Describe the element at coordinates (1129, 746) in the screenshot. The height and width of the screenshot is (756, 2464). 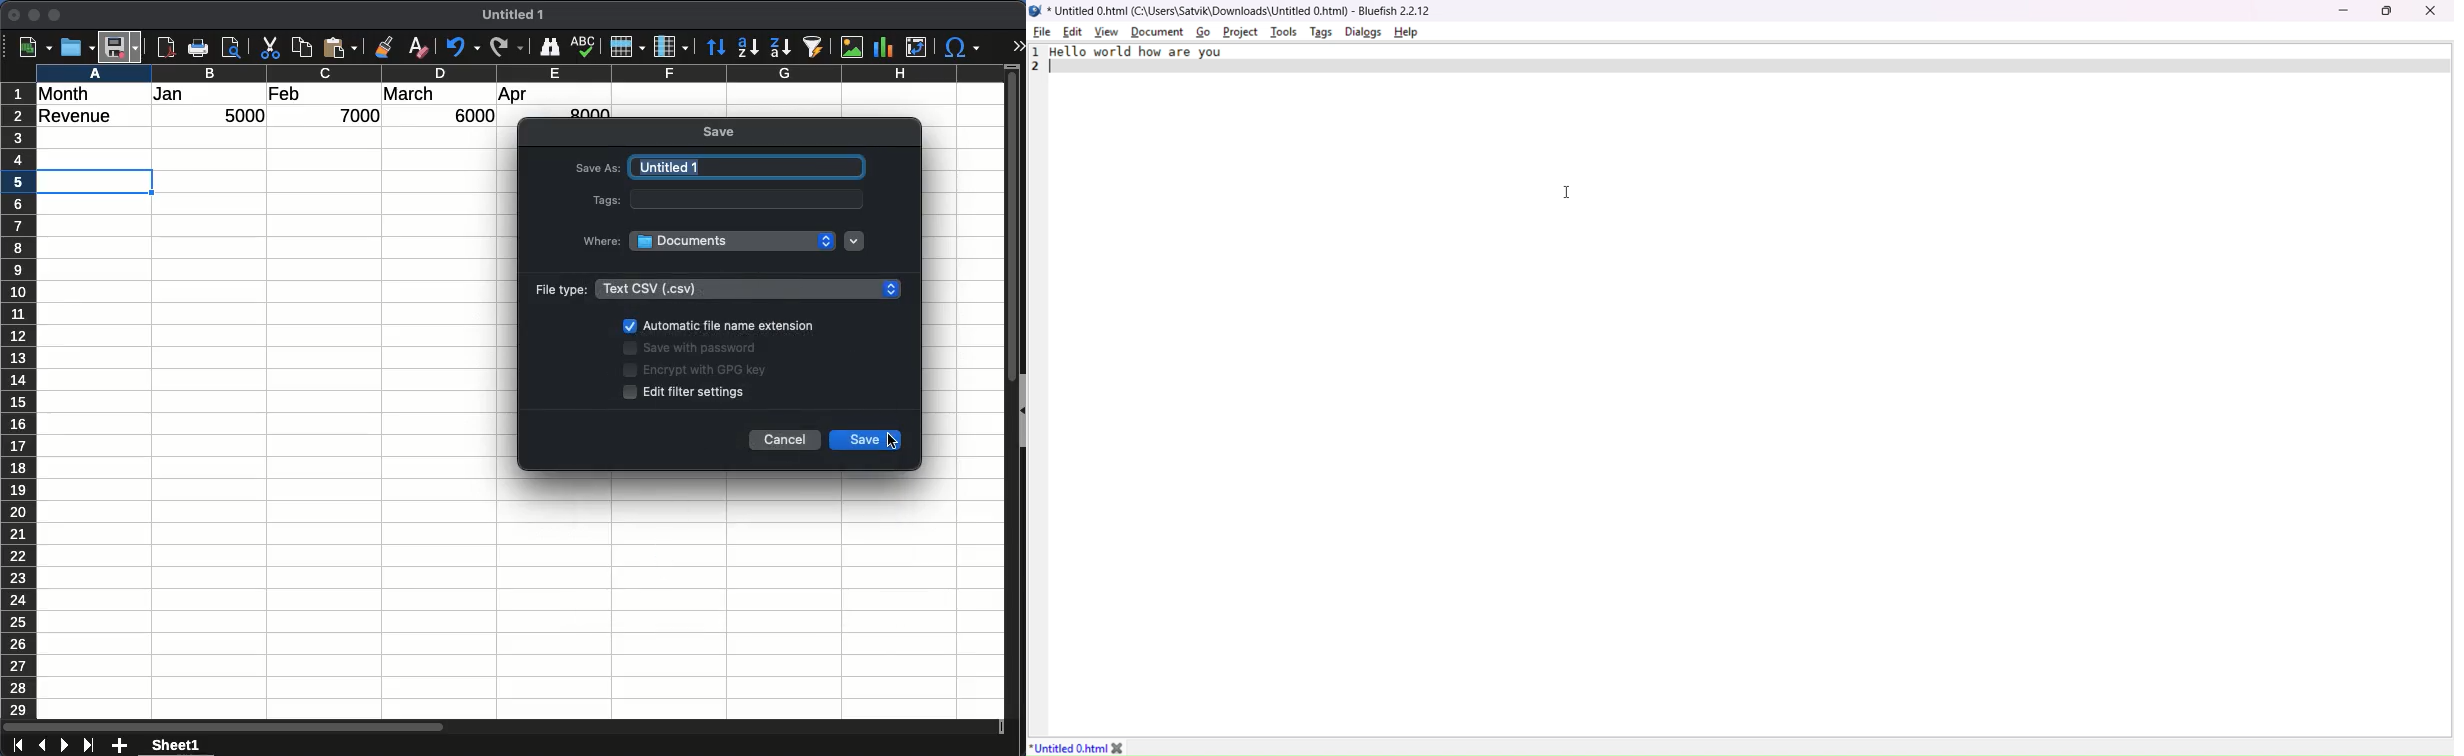
I see `close tab` at that location.